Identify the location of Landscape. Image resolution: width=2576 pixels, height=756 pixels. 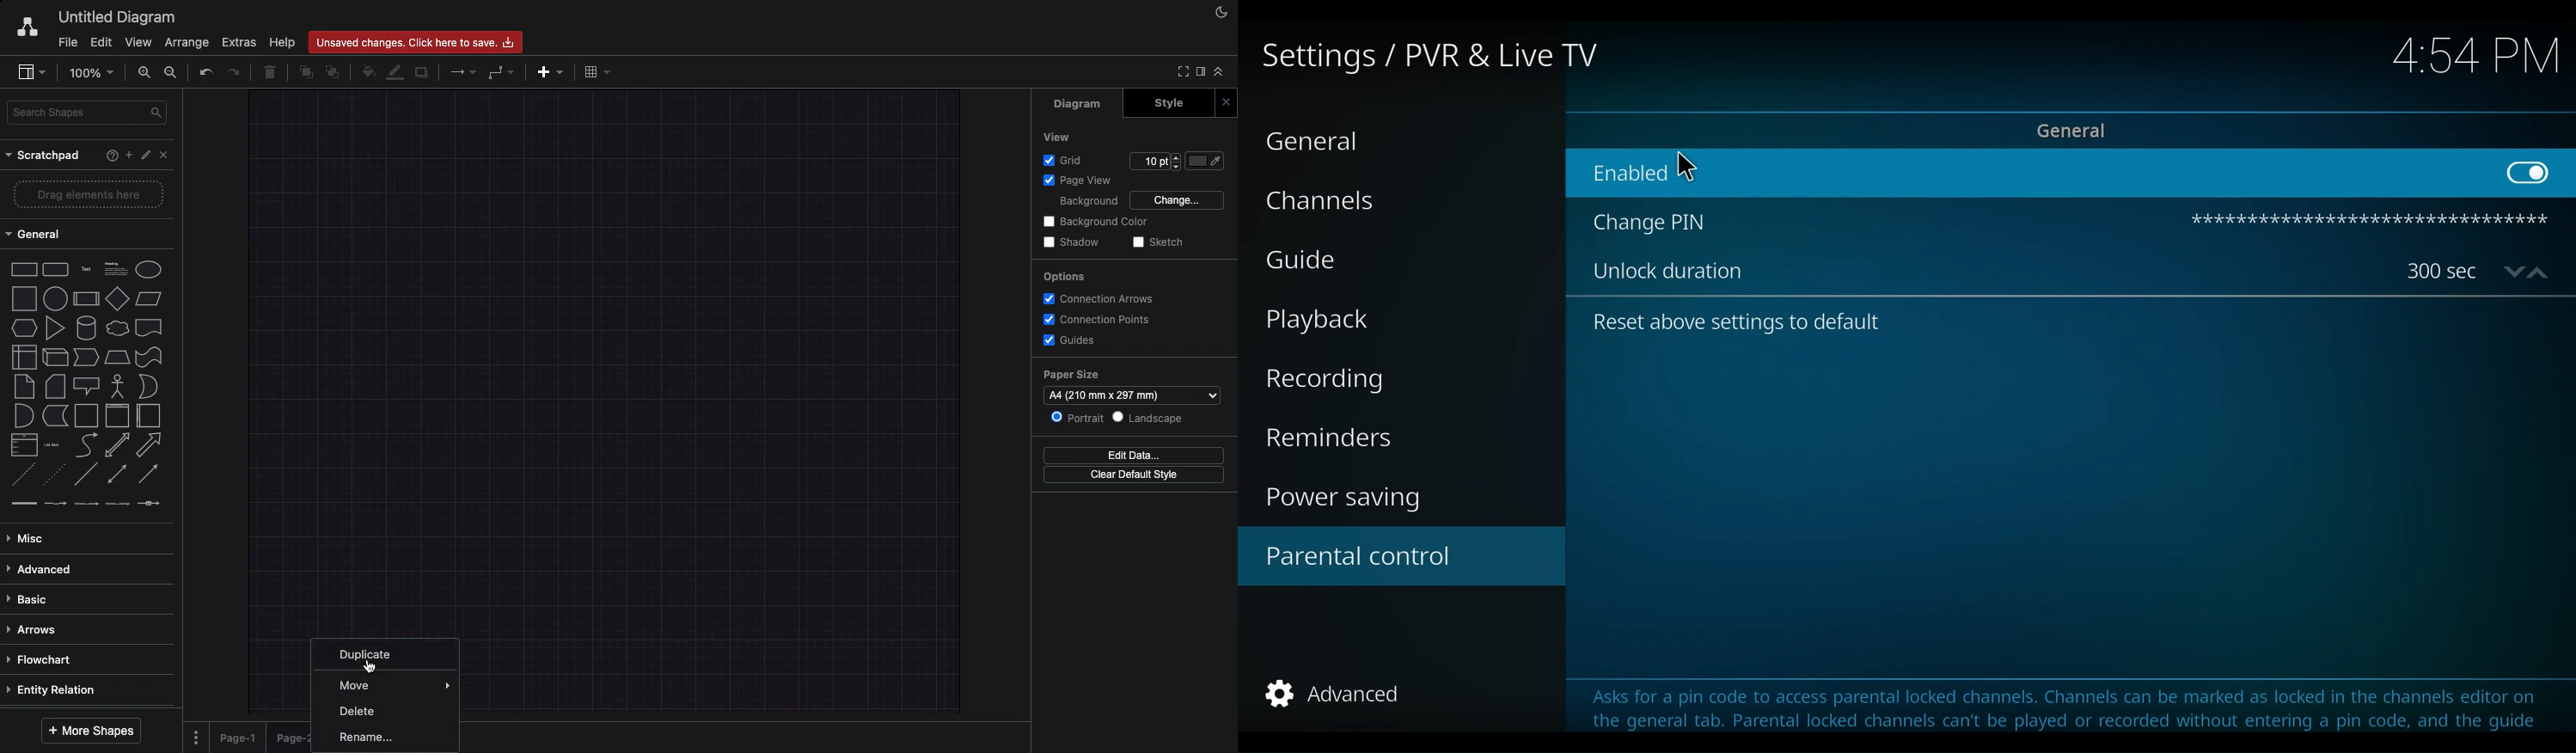
(1148, 418).